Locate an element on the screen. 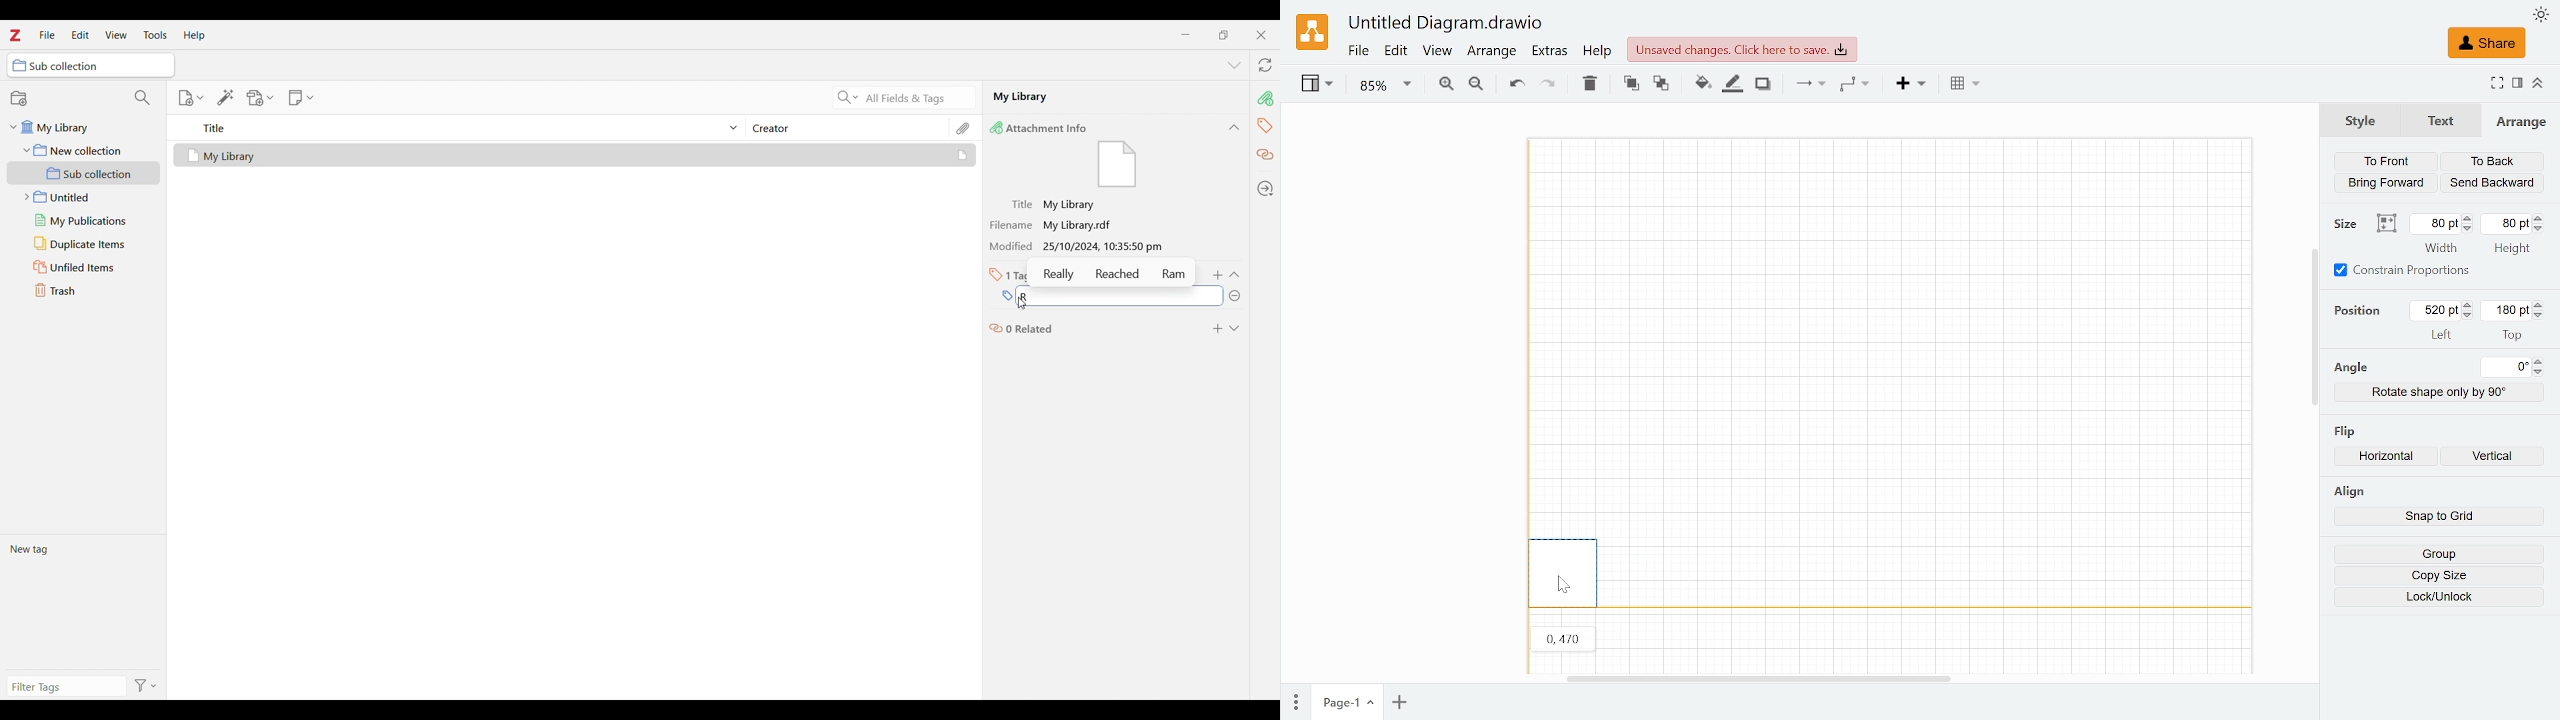 Image resolution: width=2576 pixels, height=728 pixels. Increase top is located at coordinates (2540, 304).